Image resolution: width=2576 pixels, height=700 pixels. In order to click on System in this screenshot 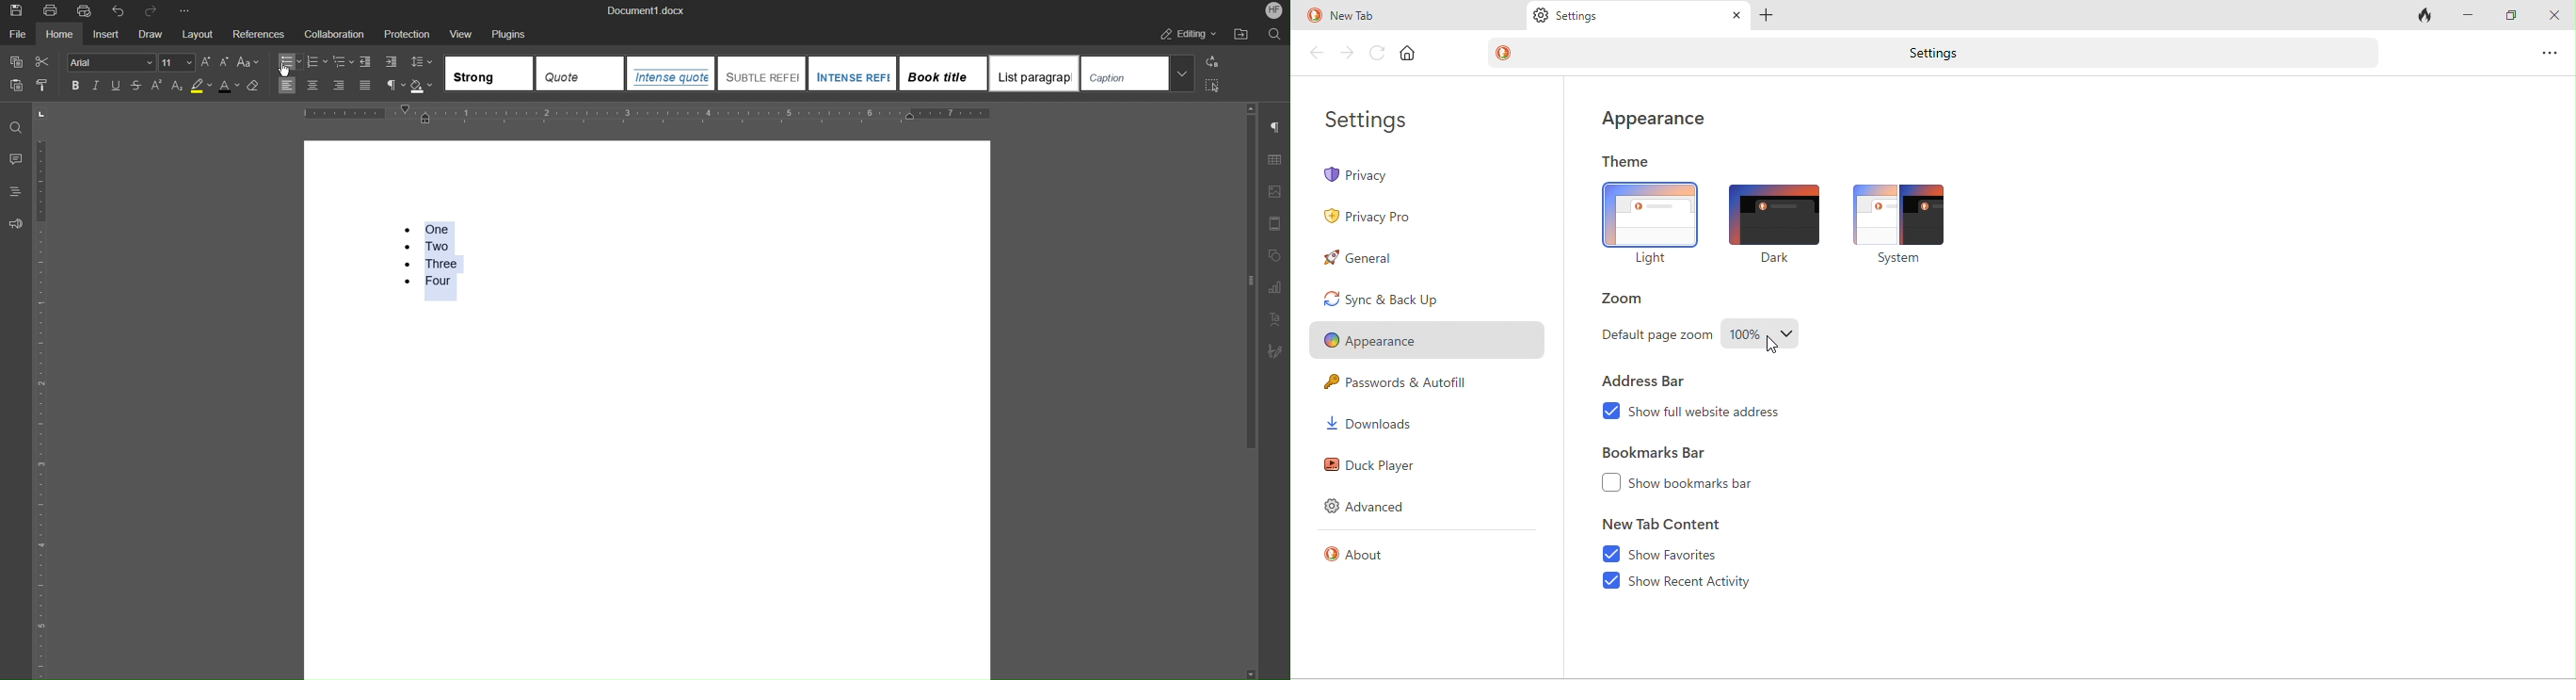, I will do `click(1898, 260)`.